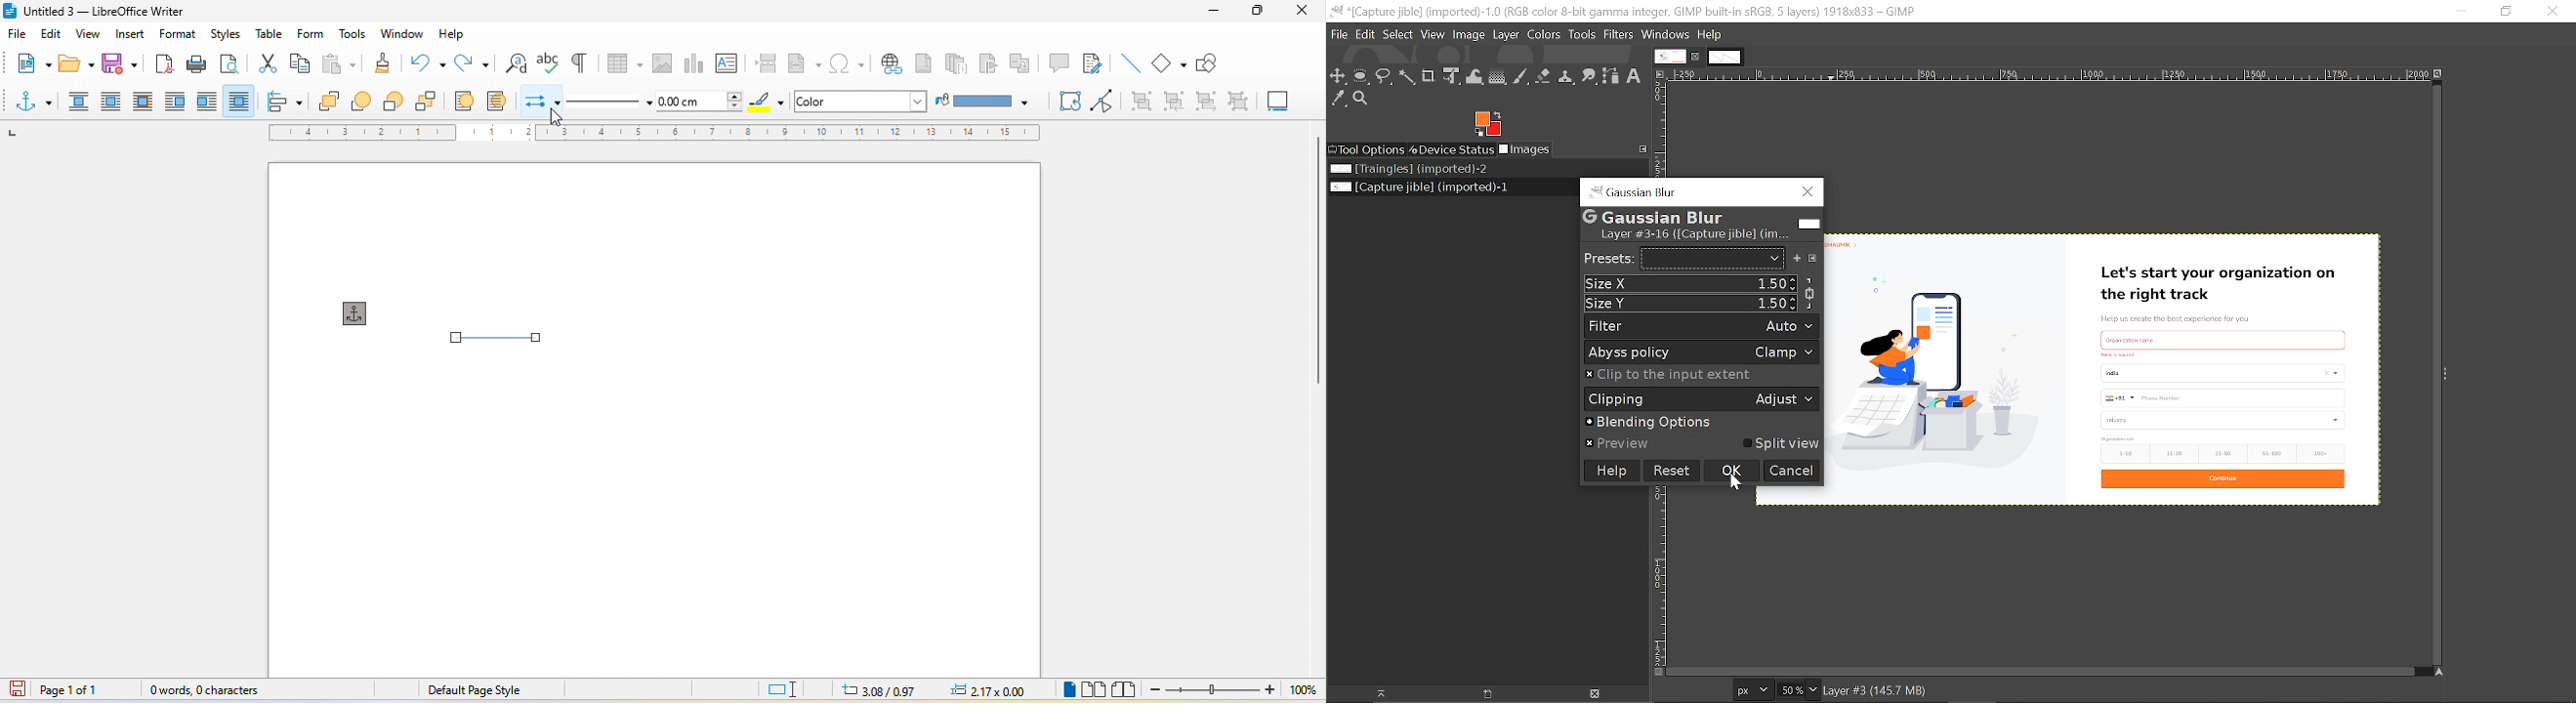  What do you see at coordinates (1635, 77) in the screenshot?
I see `Text tool` at bounding box center [1635, 77].